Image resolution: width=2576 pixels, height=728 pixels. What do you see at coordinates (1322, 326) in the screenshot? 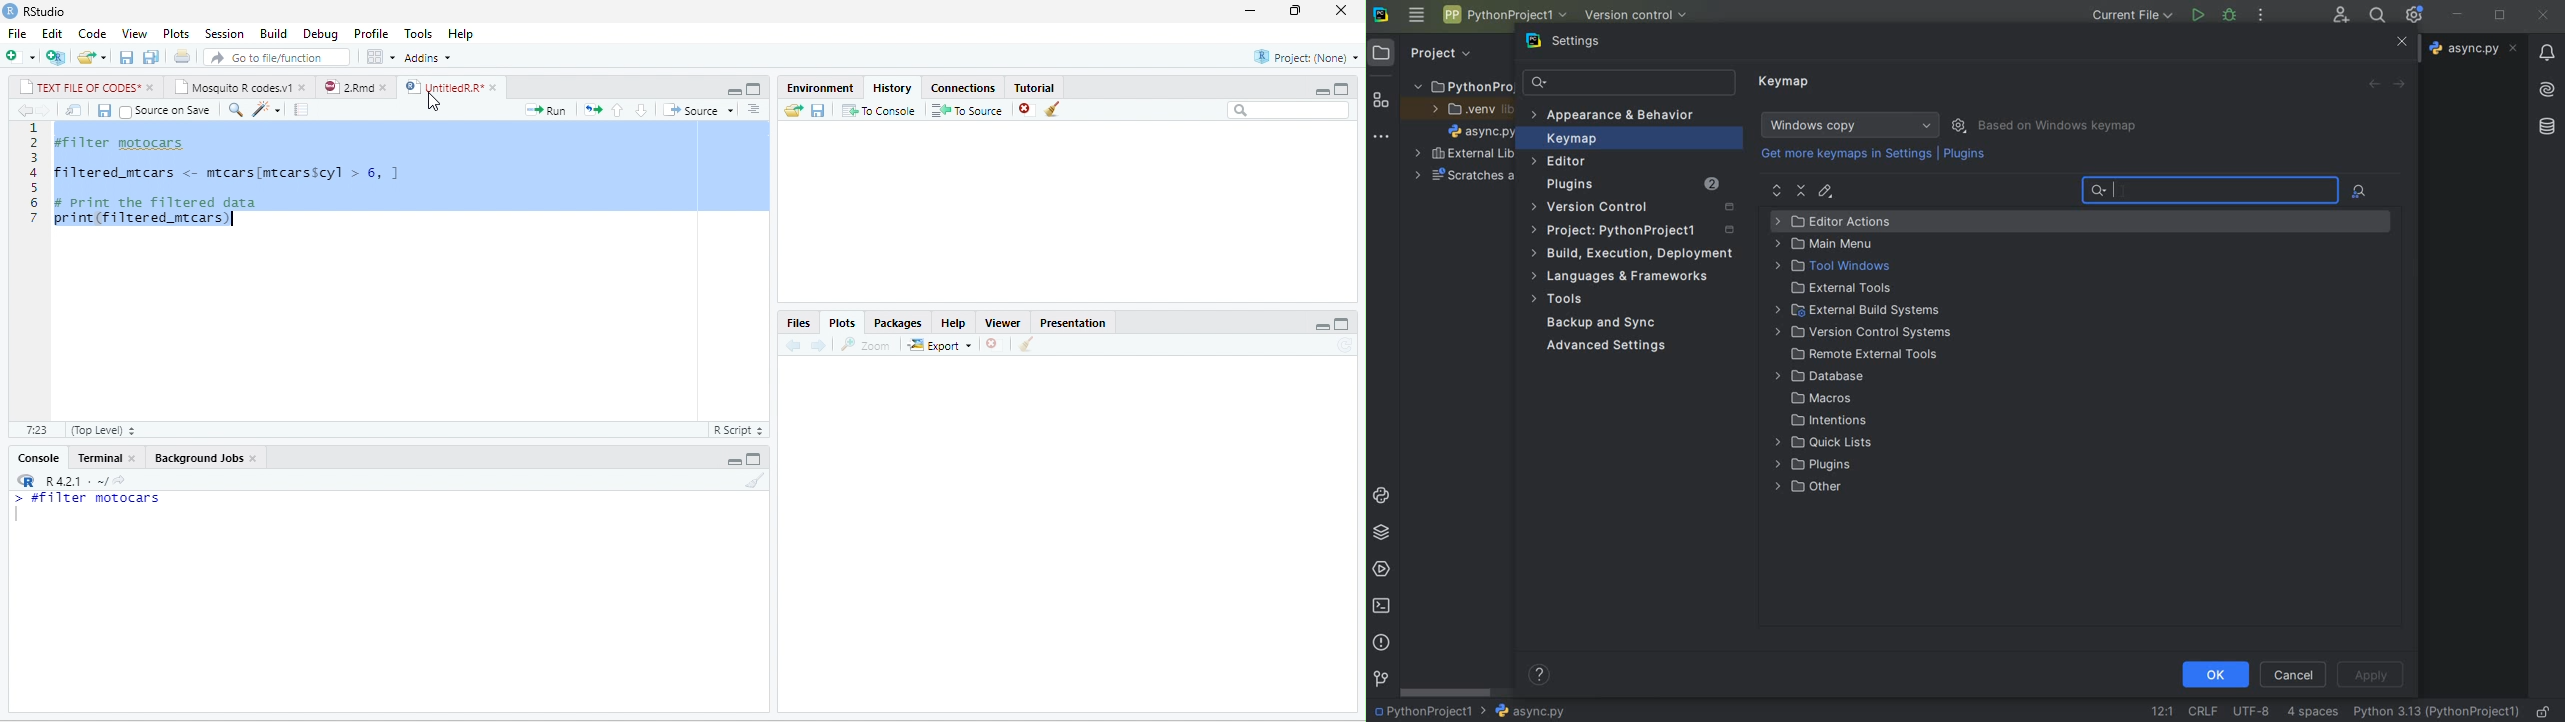
I see `minimize` at bounding box center [1322, 326].